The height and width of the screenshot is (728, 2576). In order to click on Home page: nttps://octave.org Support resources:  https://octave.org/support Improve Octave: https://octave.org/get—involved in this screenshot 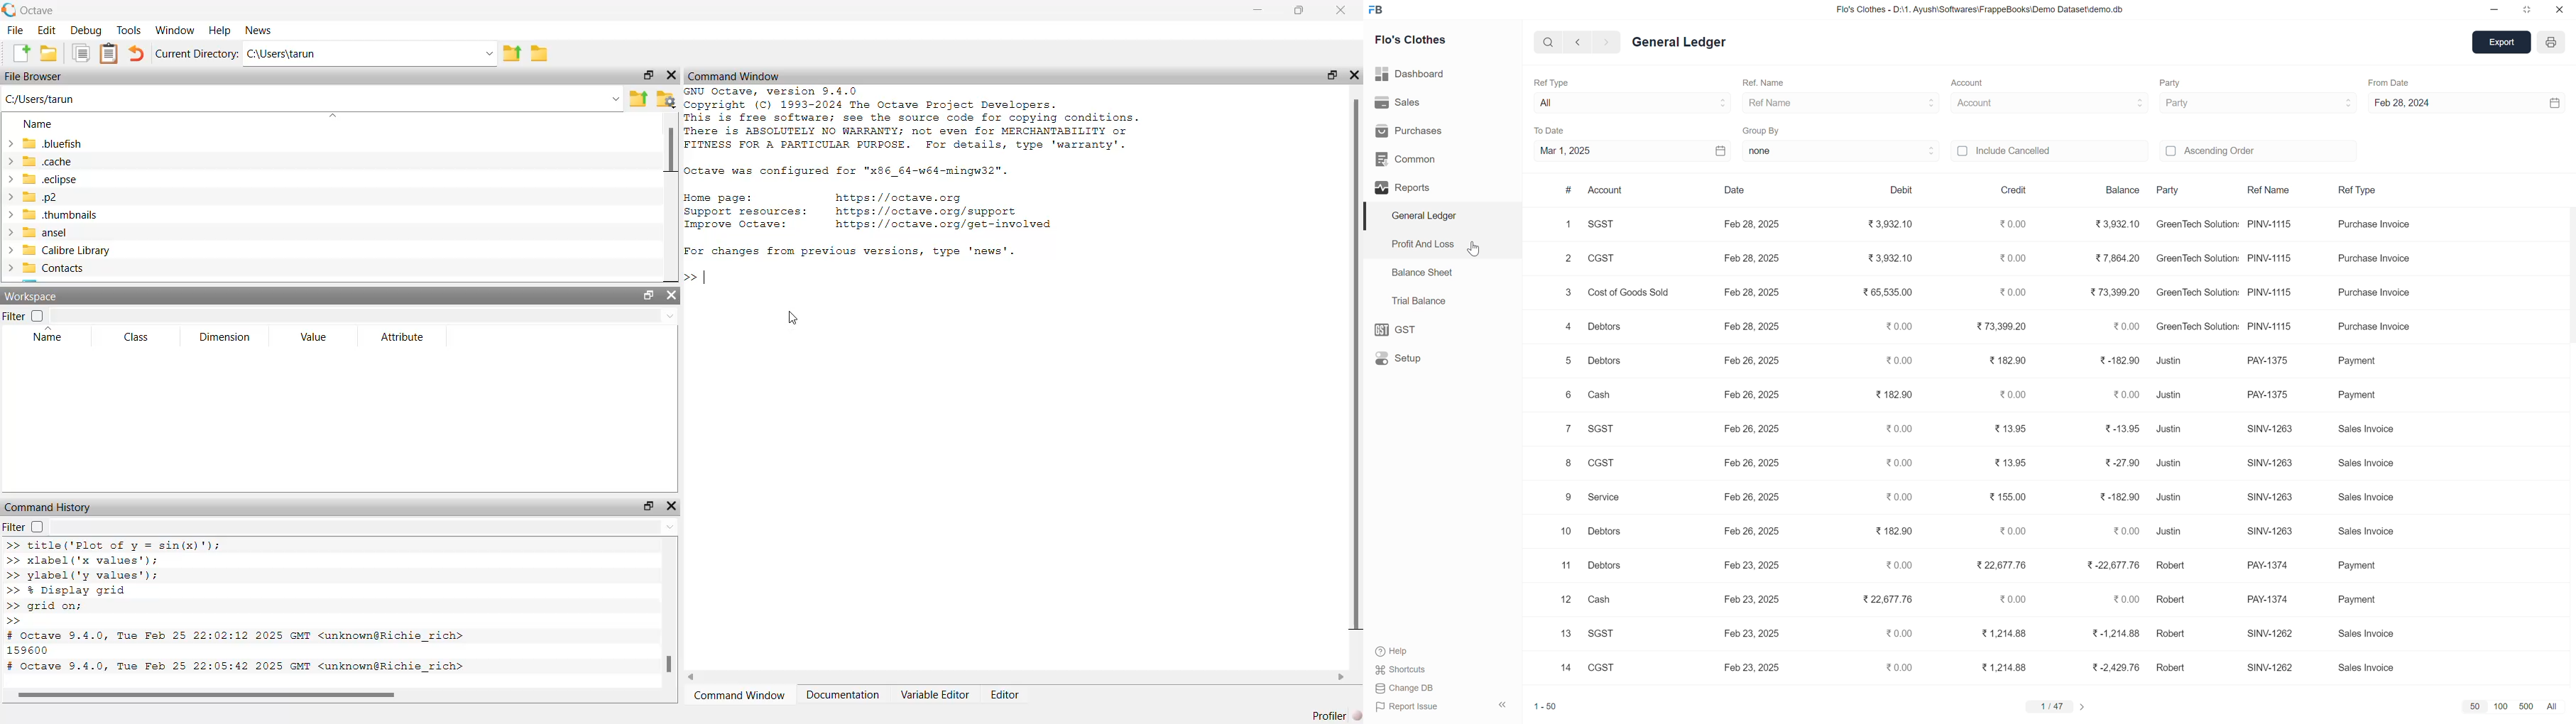, I will do `click(868, 211)`.